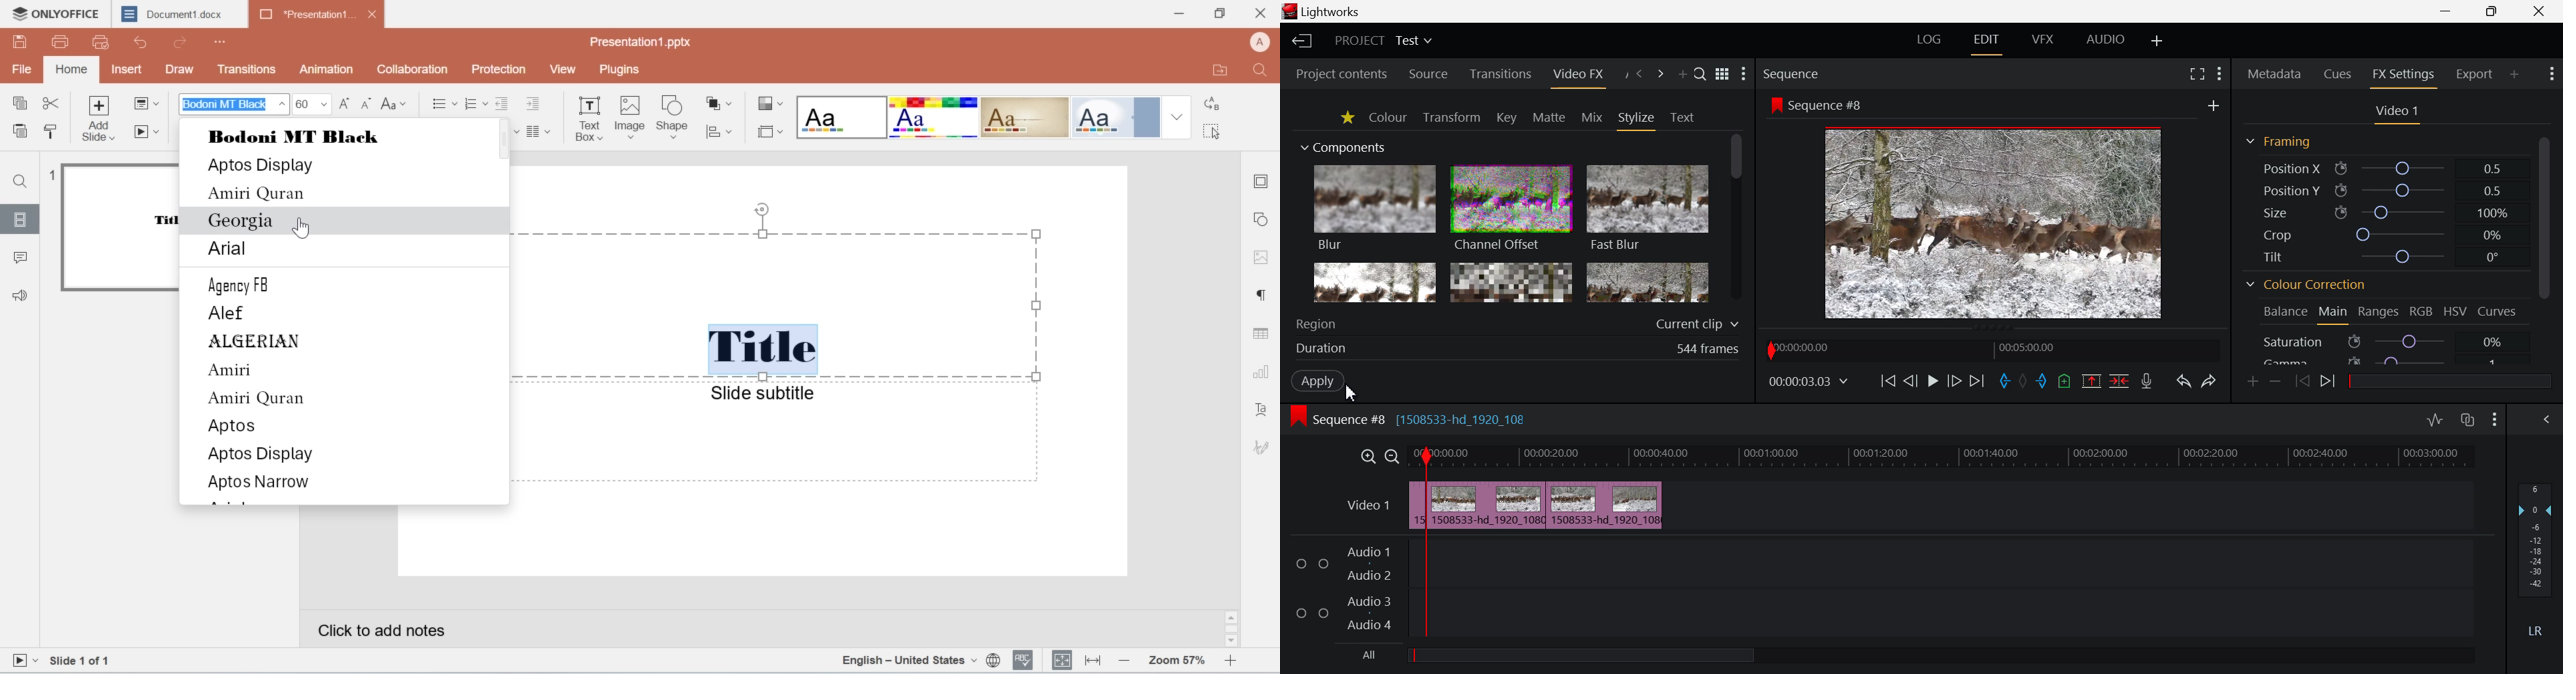 This screenshot has width=2576, height=700. Describe the element at coordinates (1658, 74) in the screenshot. I see `Next Panel` at that location.